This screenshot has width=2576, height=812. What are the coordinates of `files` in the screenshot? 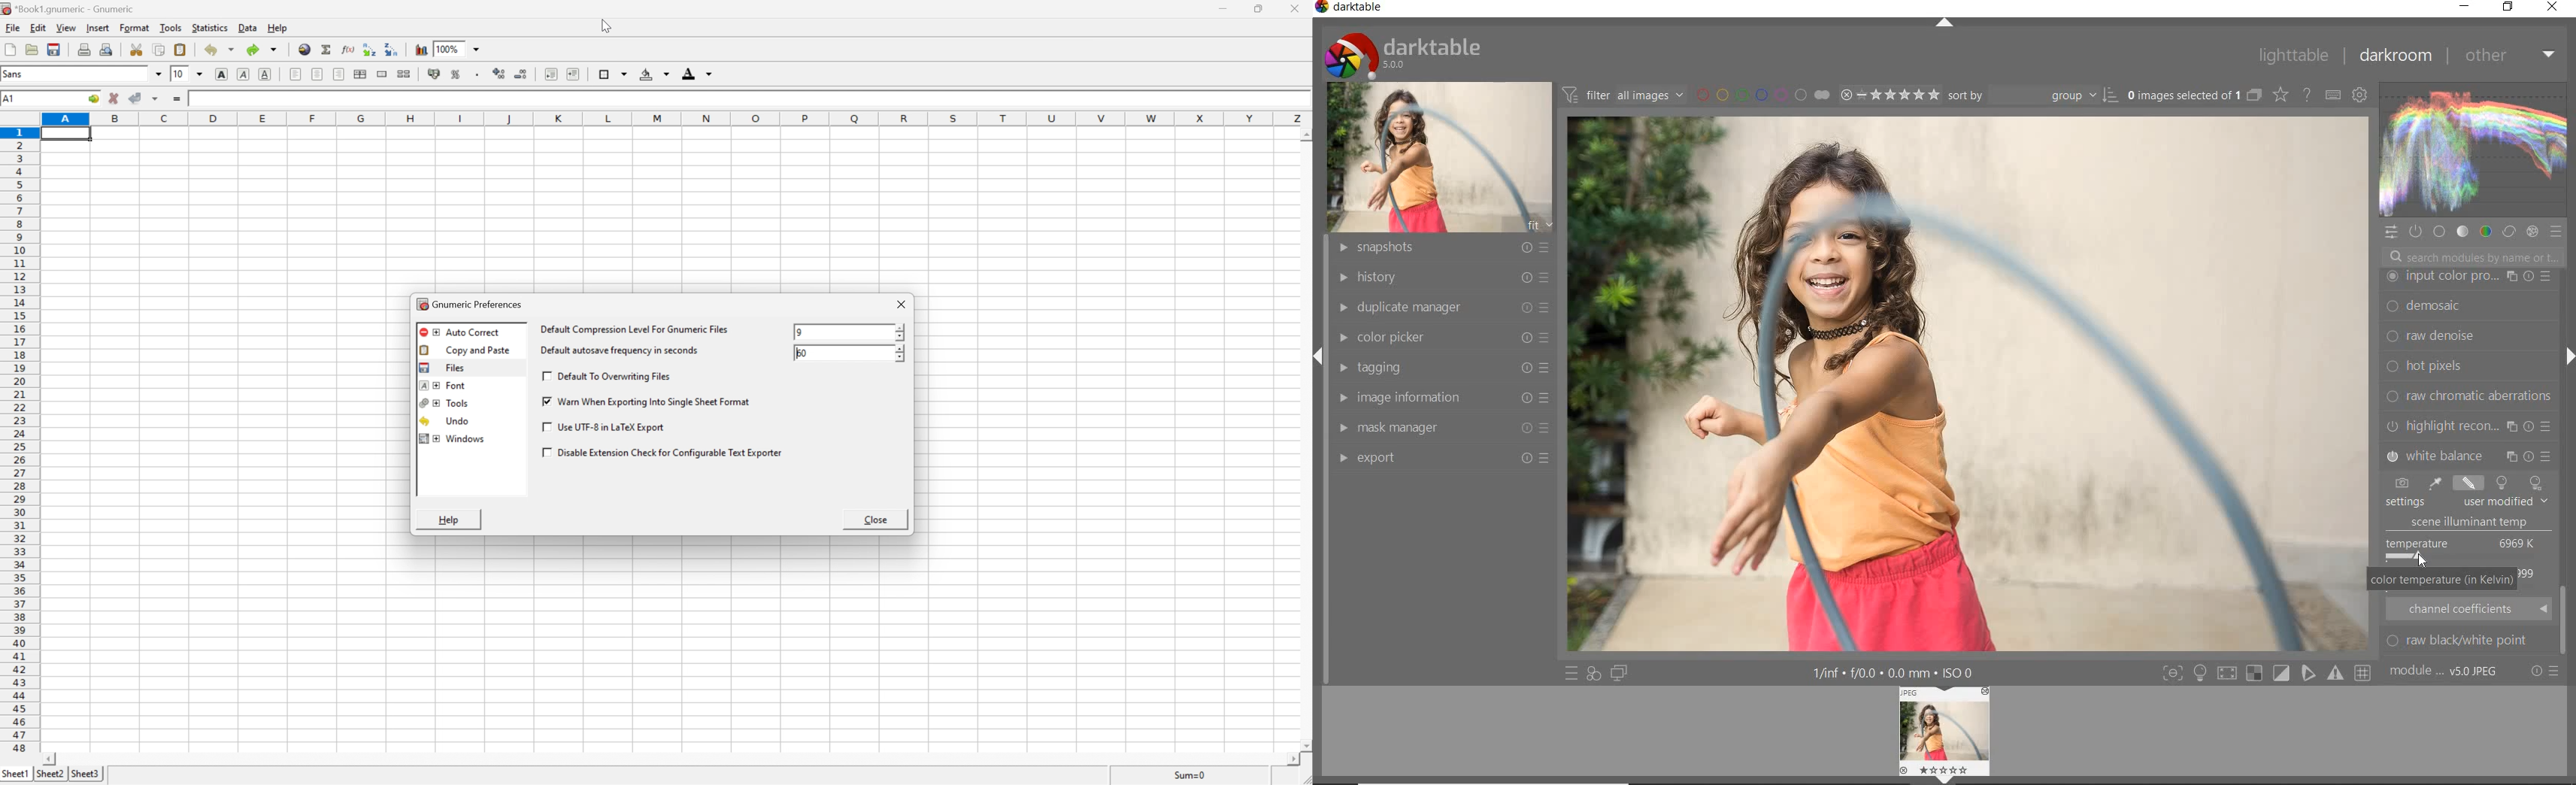 It's located at (440, 367).